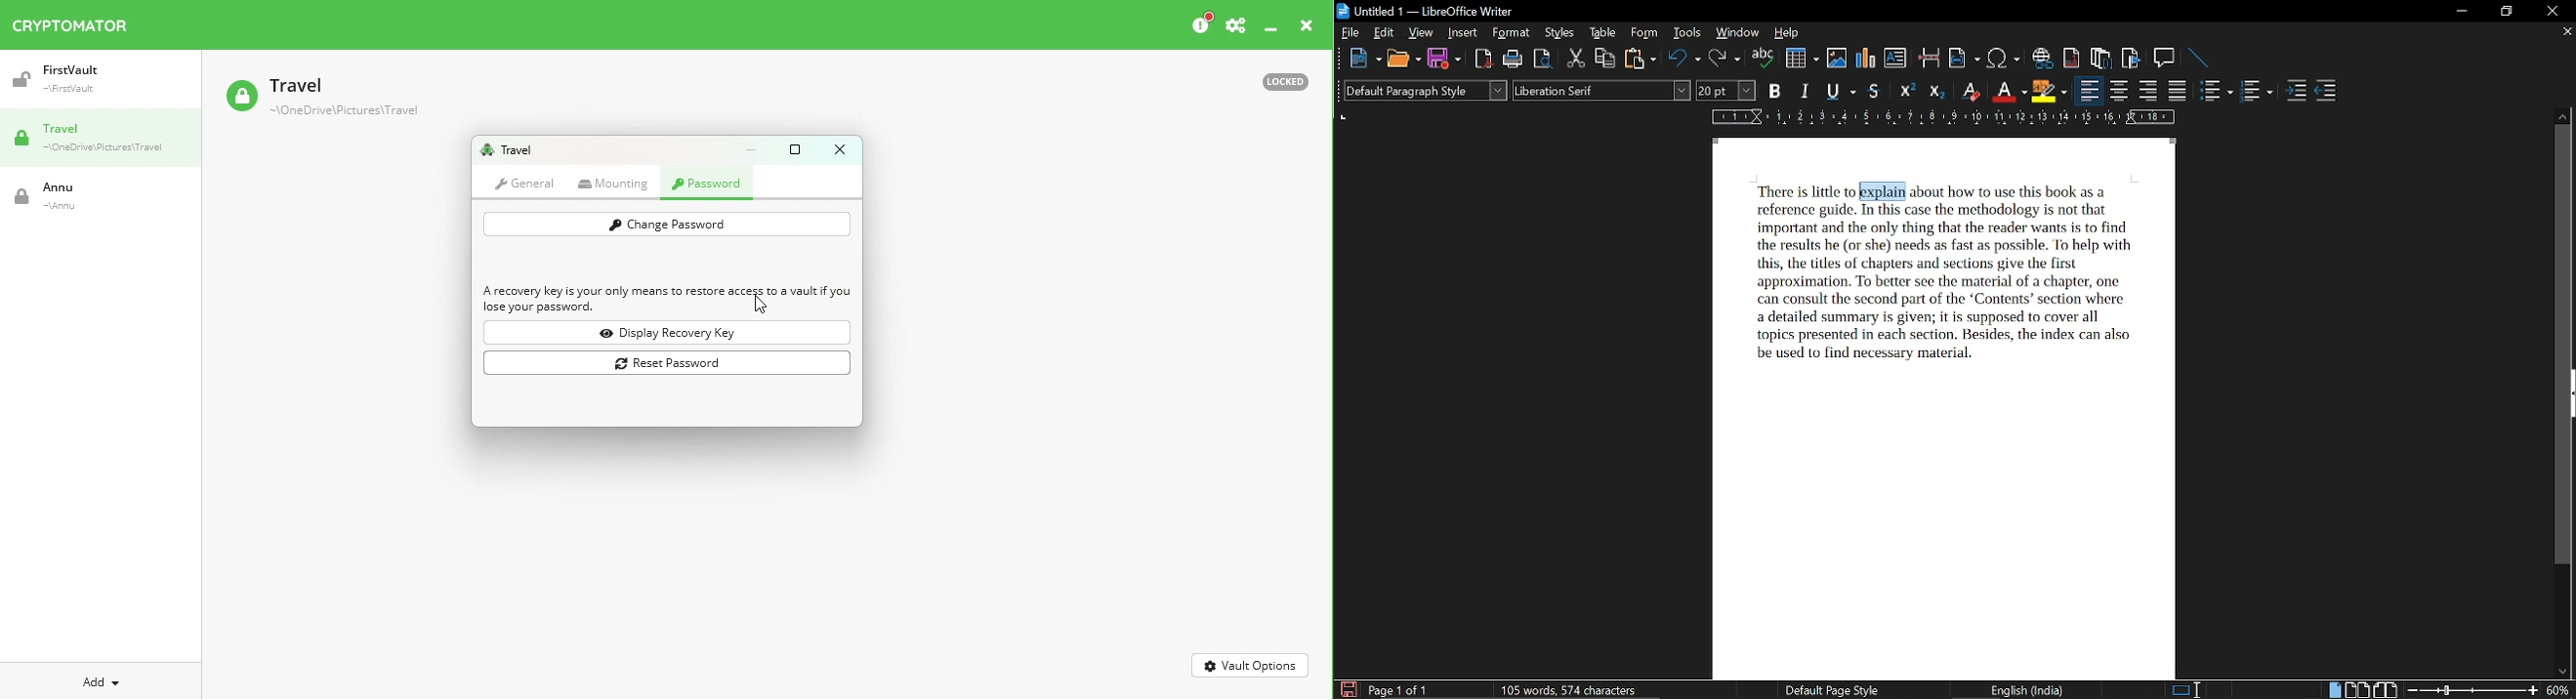 The image size is (2576, 700). What do you see at coordinates (1513, 34) in the screenshot?
I see `format` at bounding box center [1513, 34].